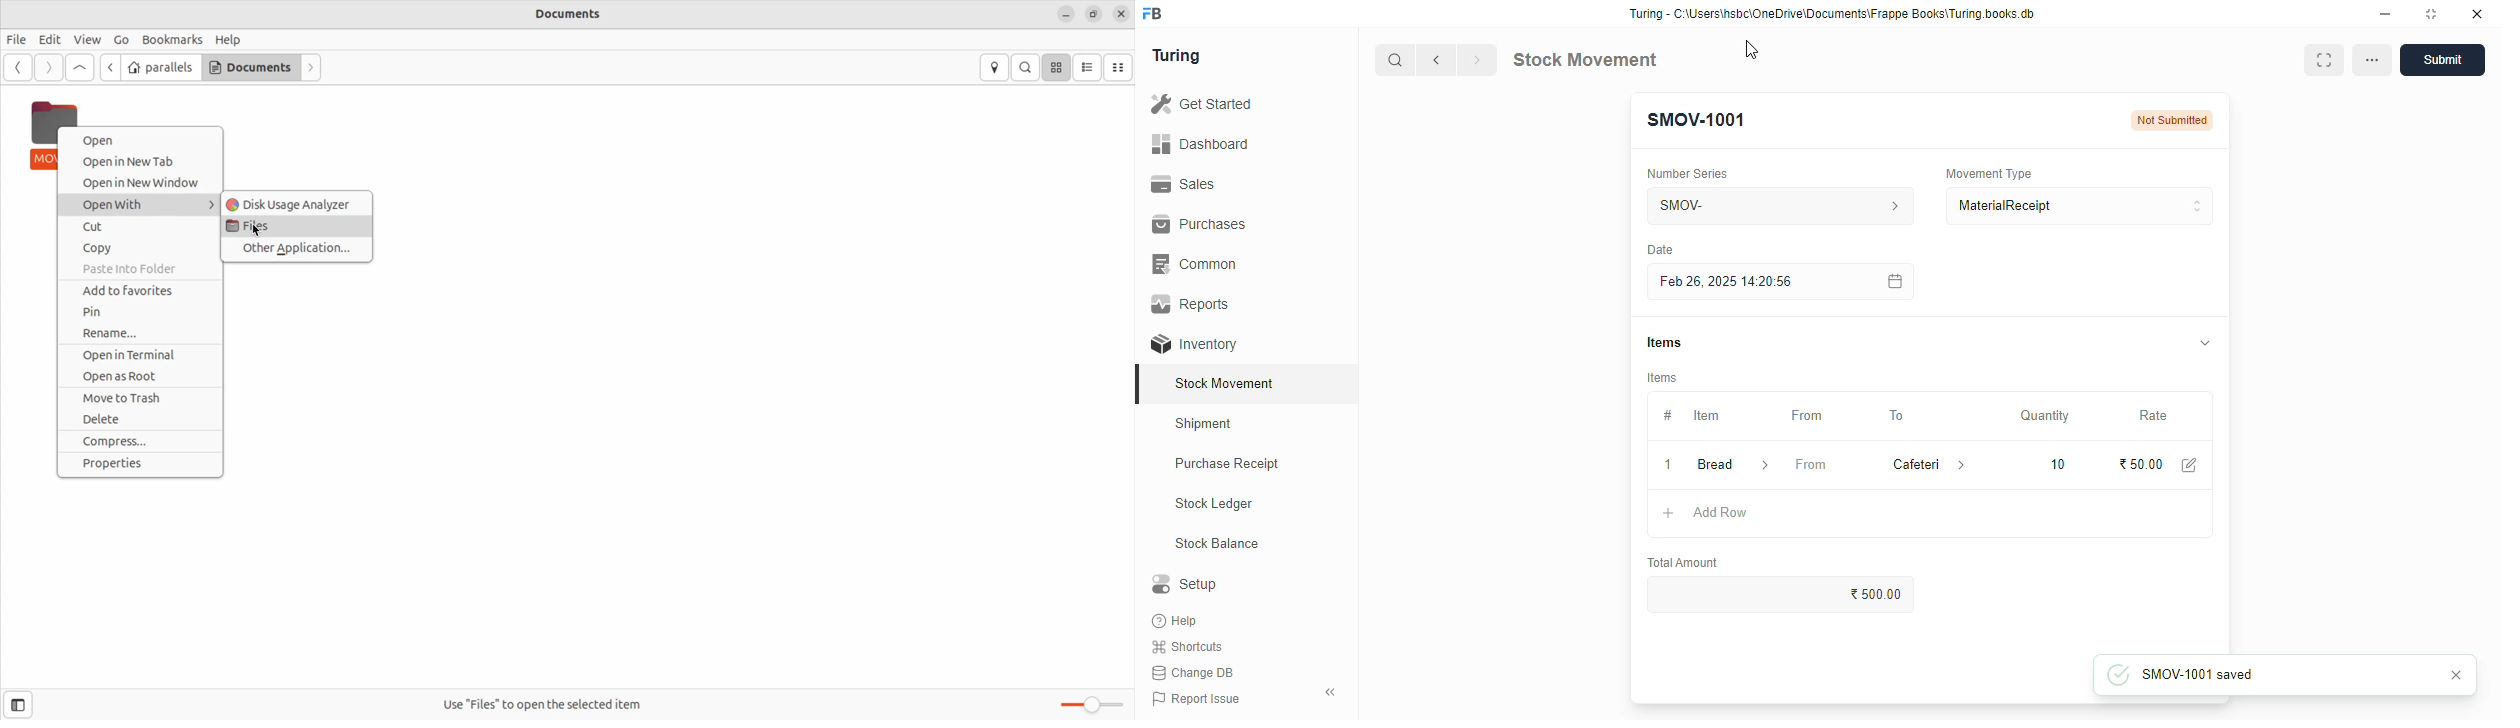  What do you see at coordinates (1196, 698) in the screenshot?
I see `report issue` at bounding box center [1196, 698].